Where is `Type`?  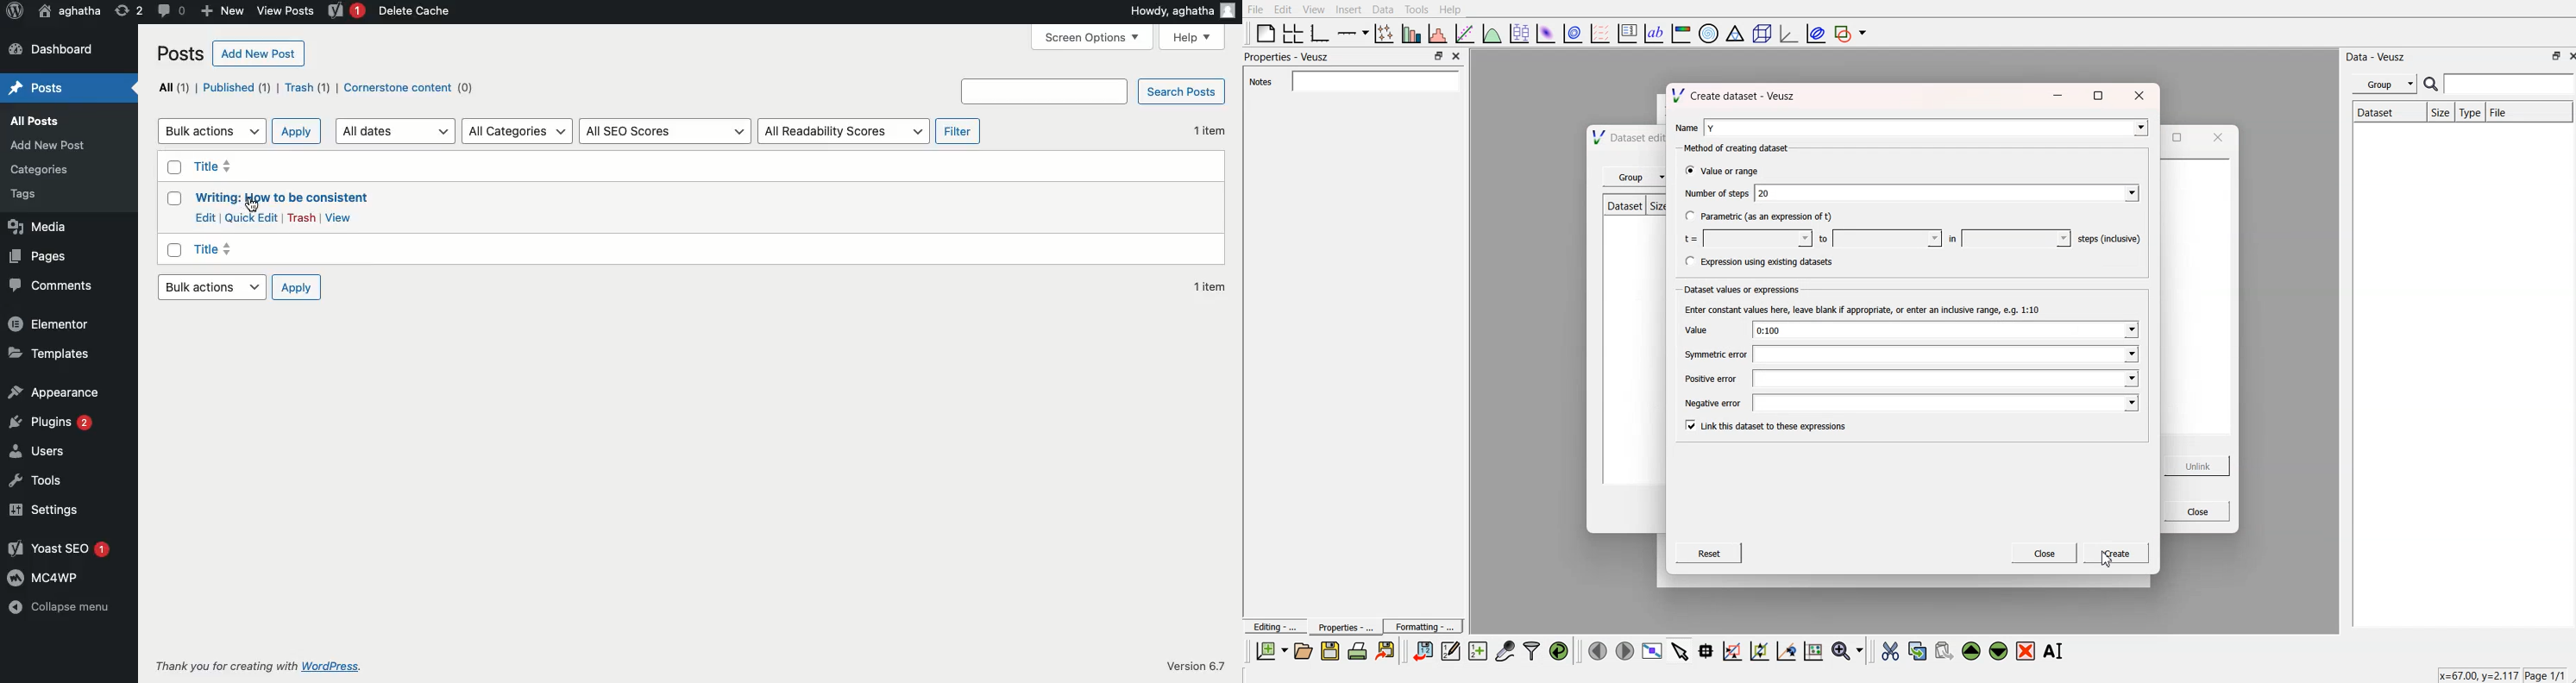
Type is located at coordinates (2470, 112).